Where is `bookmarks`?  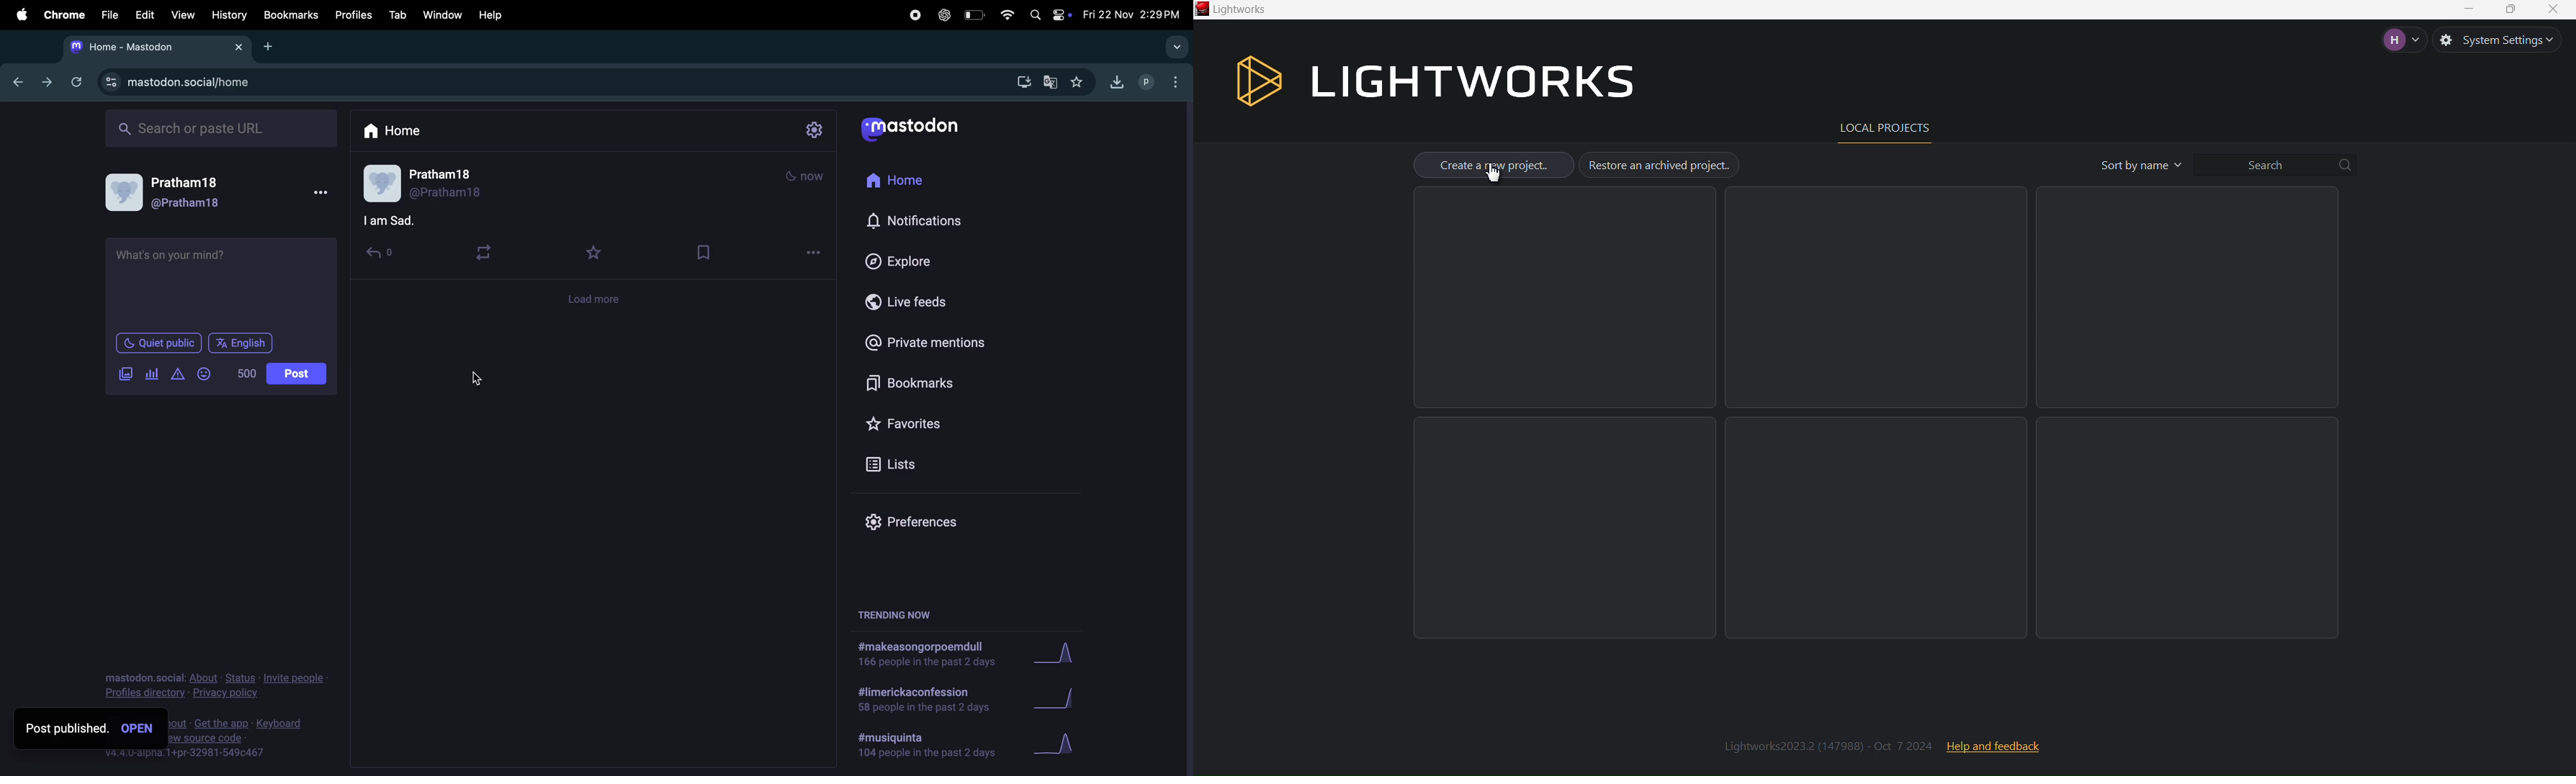
bookmarks is located at coordinates (946, 382).